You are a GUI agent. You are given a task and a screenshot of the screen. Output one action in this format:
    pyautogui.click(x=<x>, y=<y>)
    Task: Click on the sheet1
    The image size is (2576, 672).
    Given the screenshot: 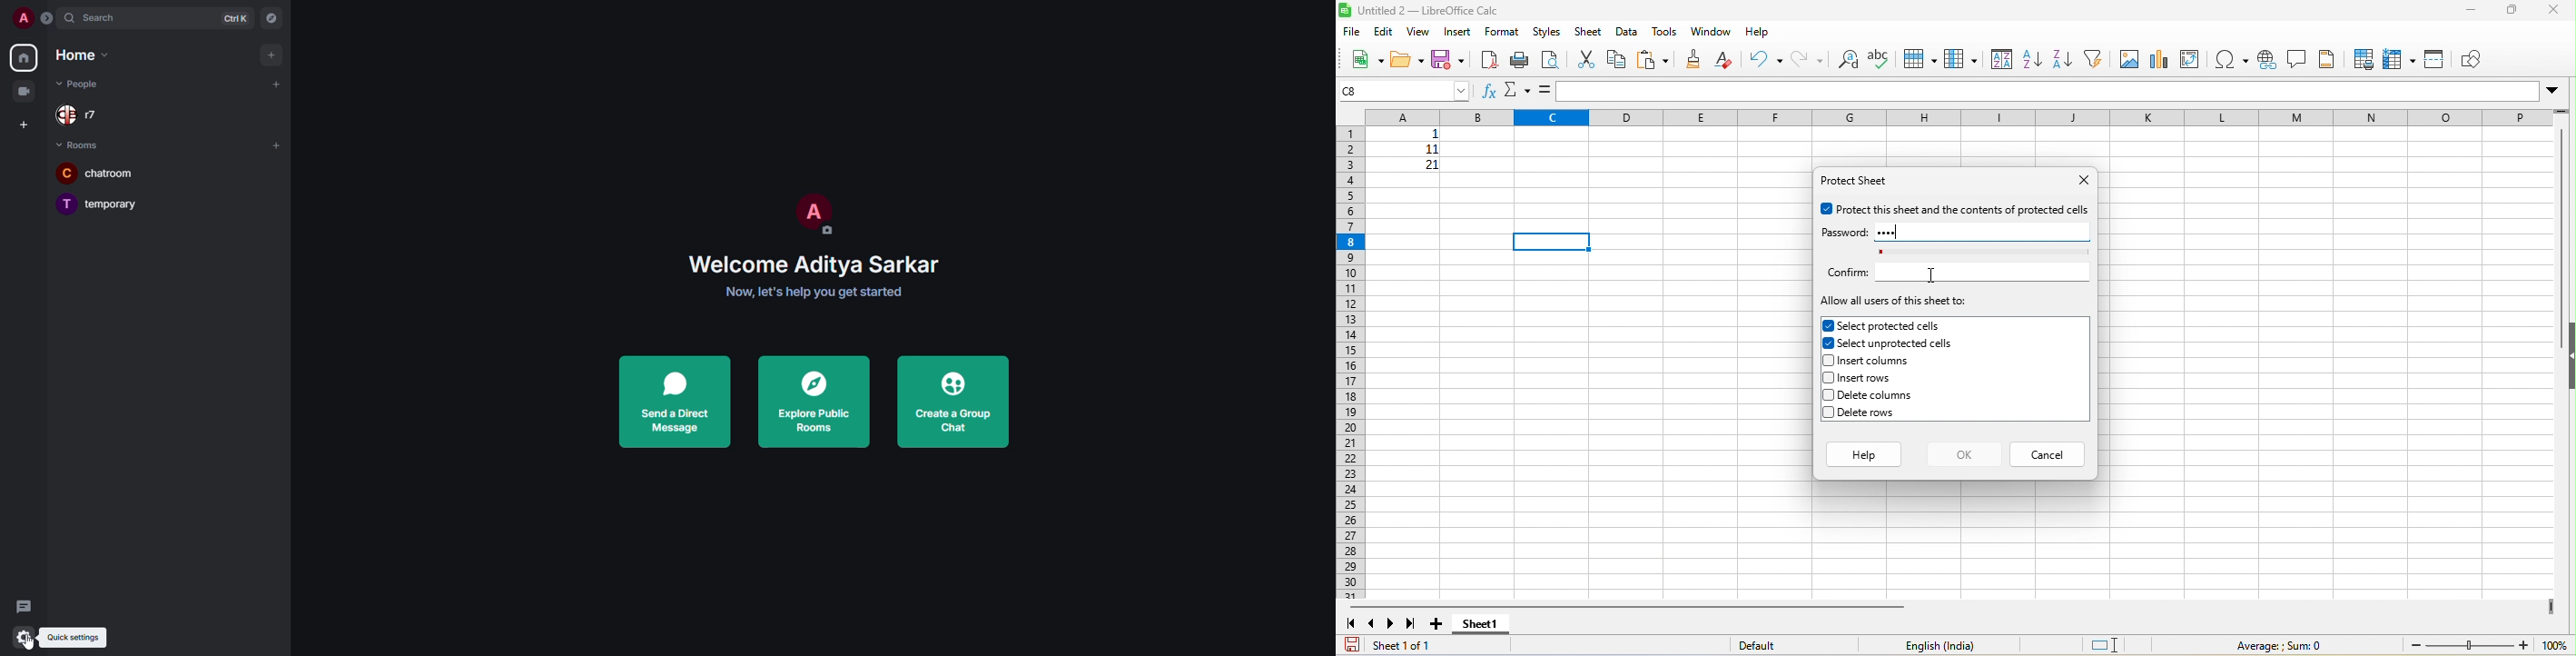 What is the action you would take?
    pyautogui.click(x=1499, y=624)
    